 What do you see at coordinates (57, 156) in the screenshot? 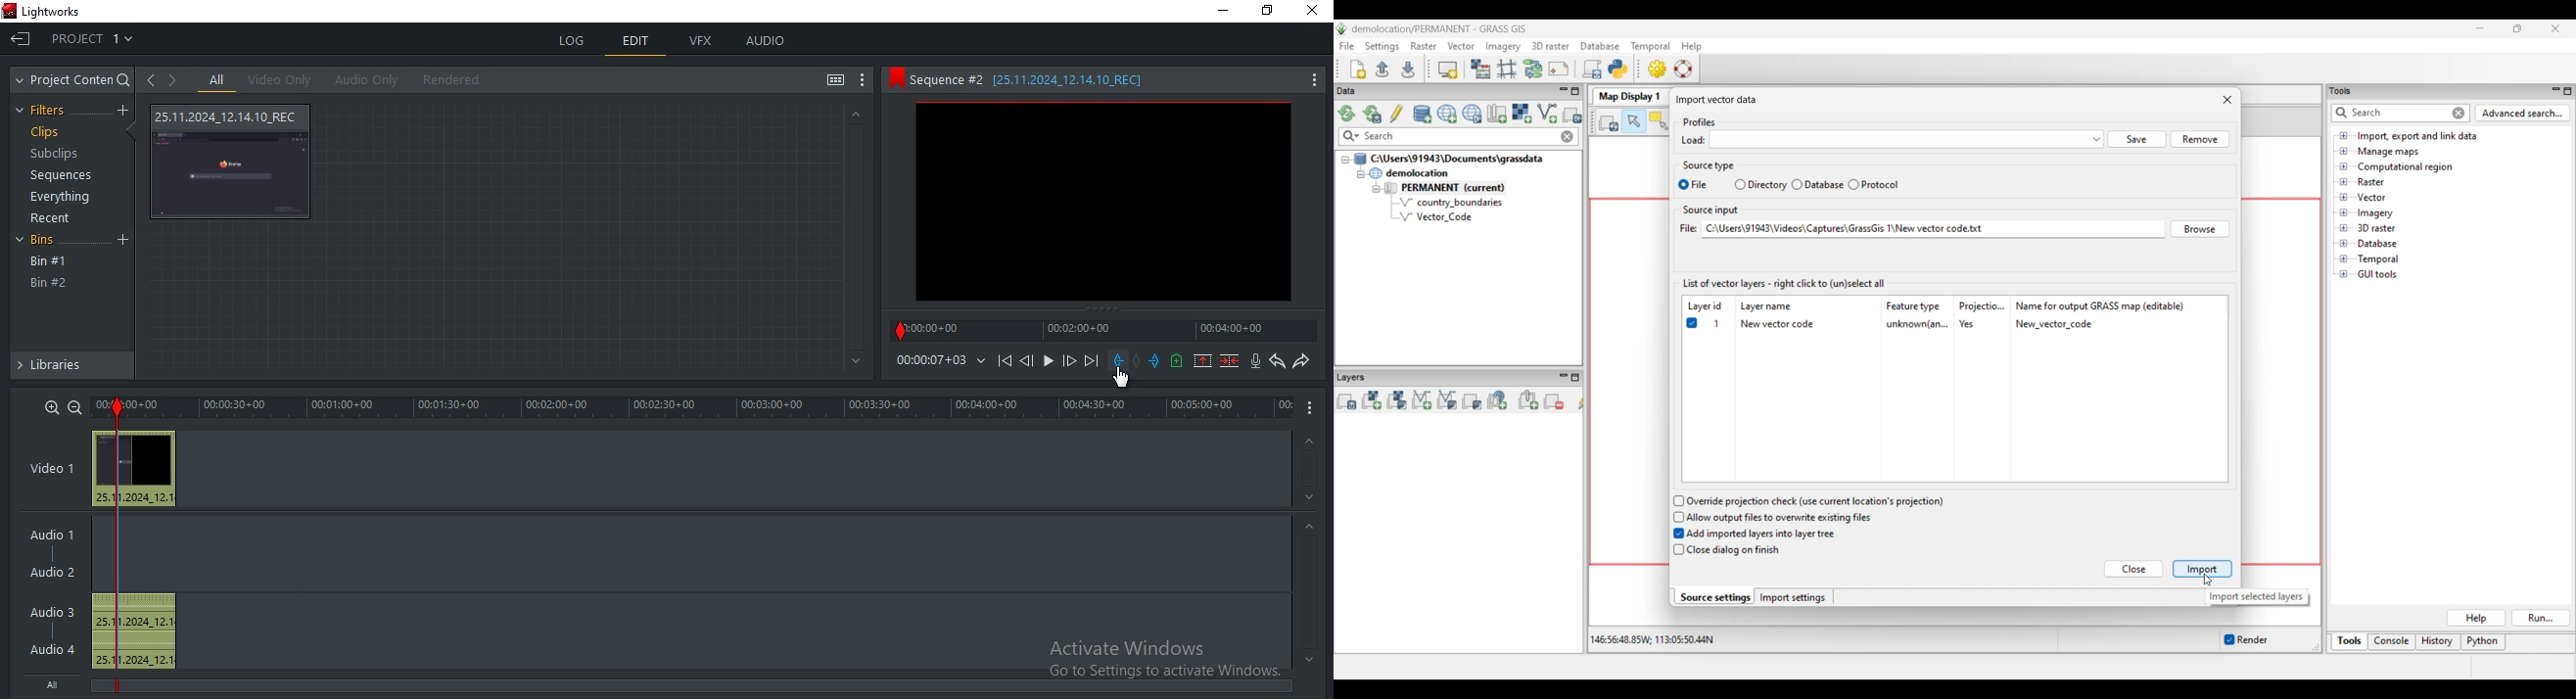
I see `subclips` at bounding box center [57, 156].